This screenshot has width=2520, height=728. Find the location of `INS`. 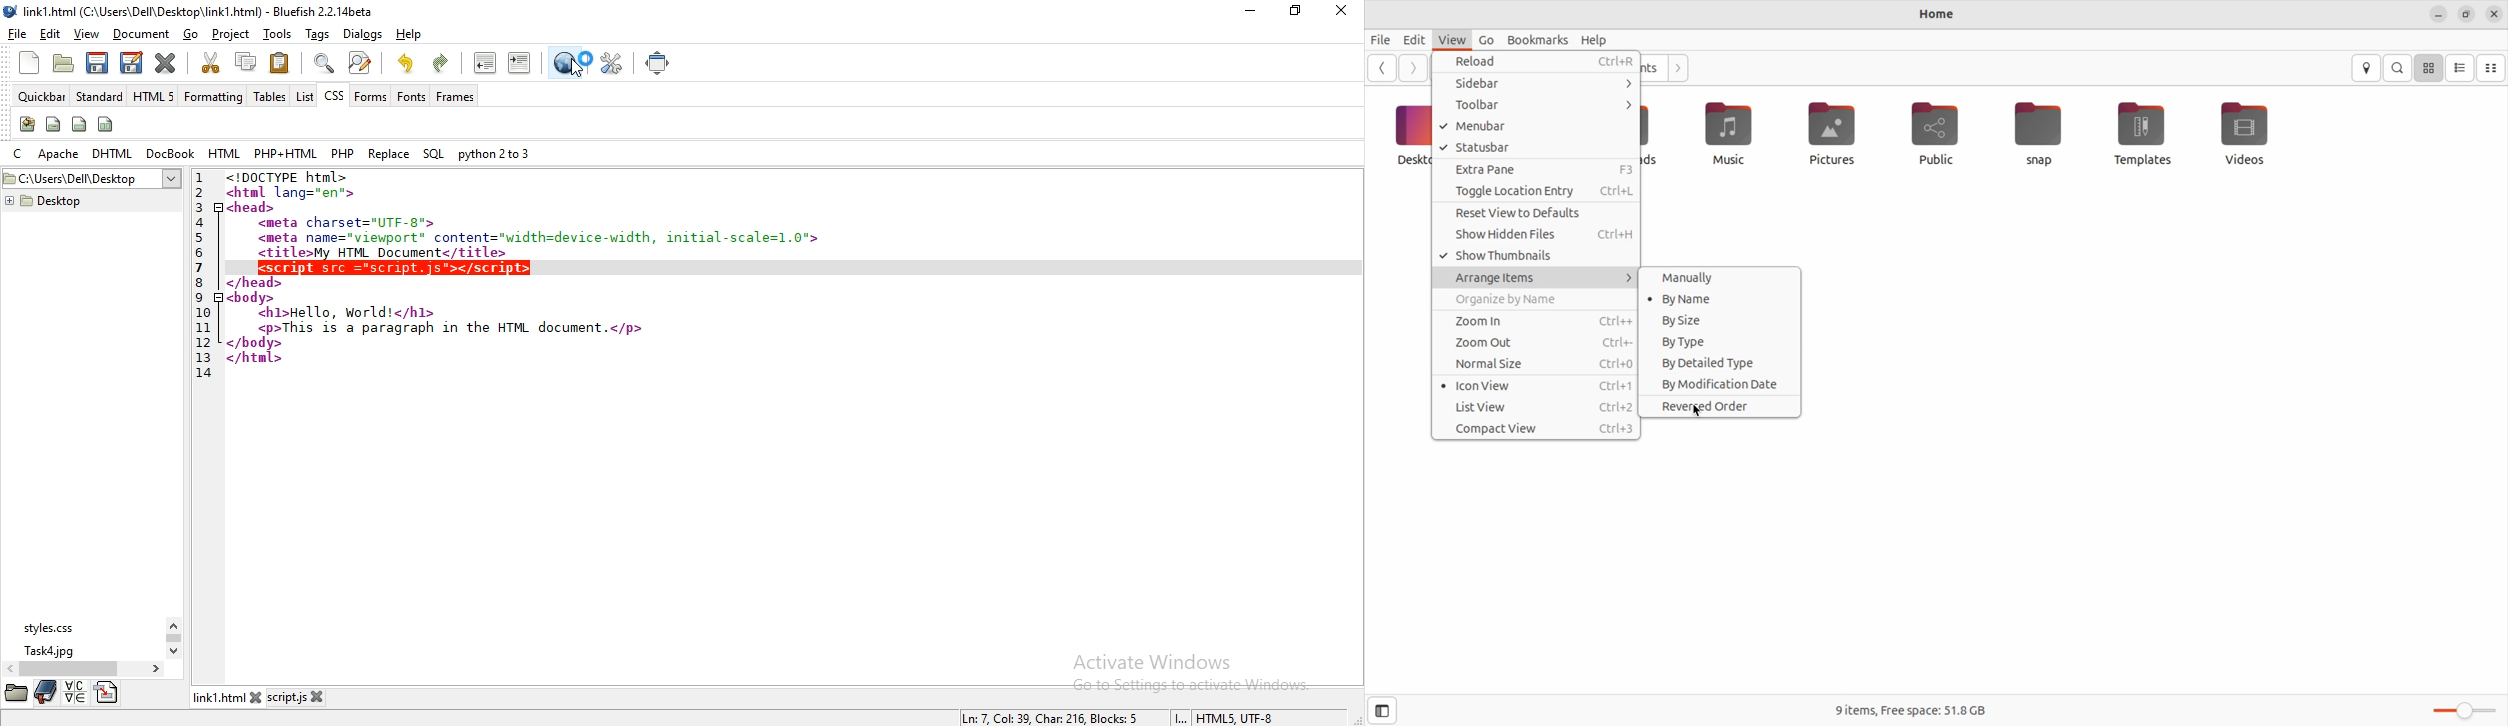

INS is located at coordinates (1179, 718).